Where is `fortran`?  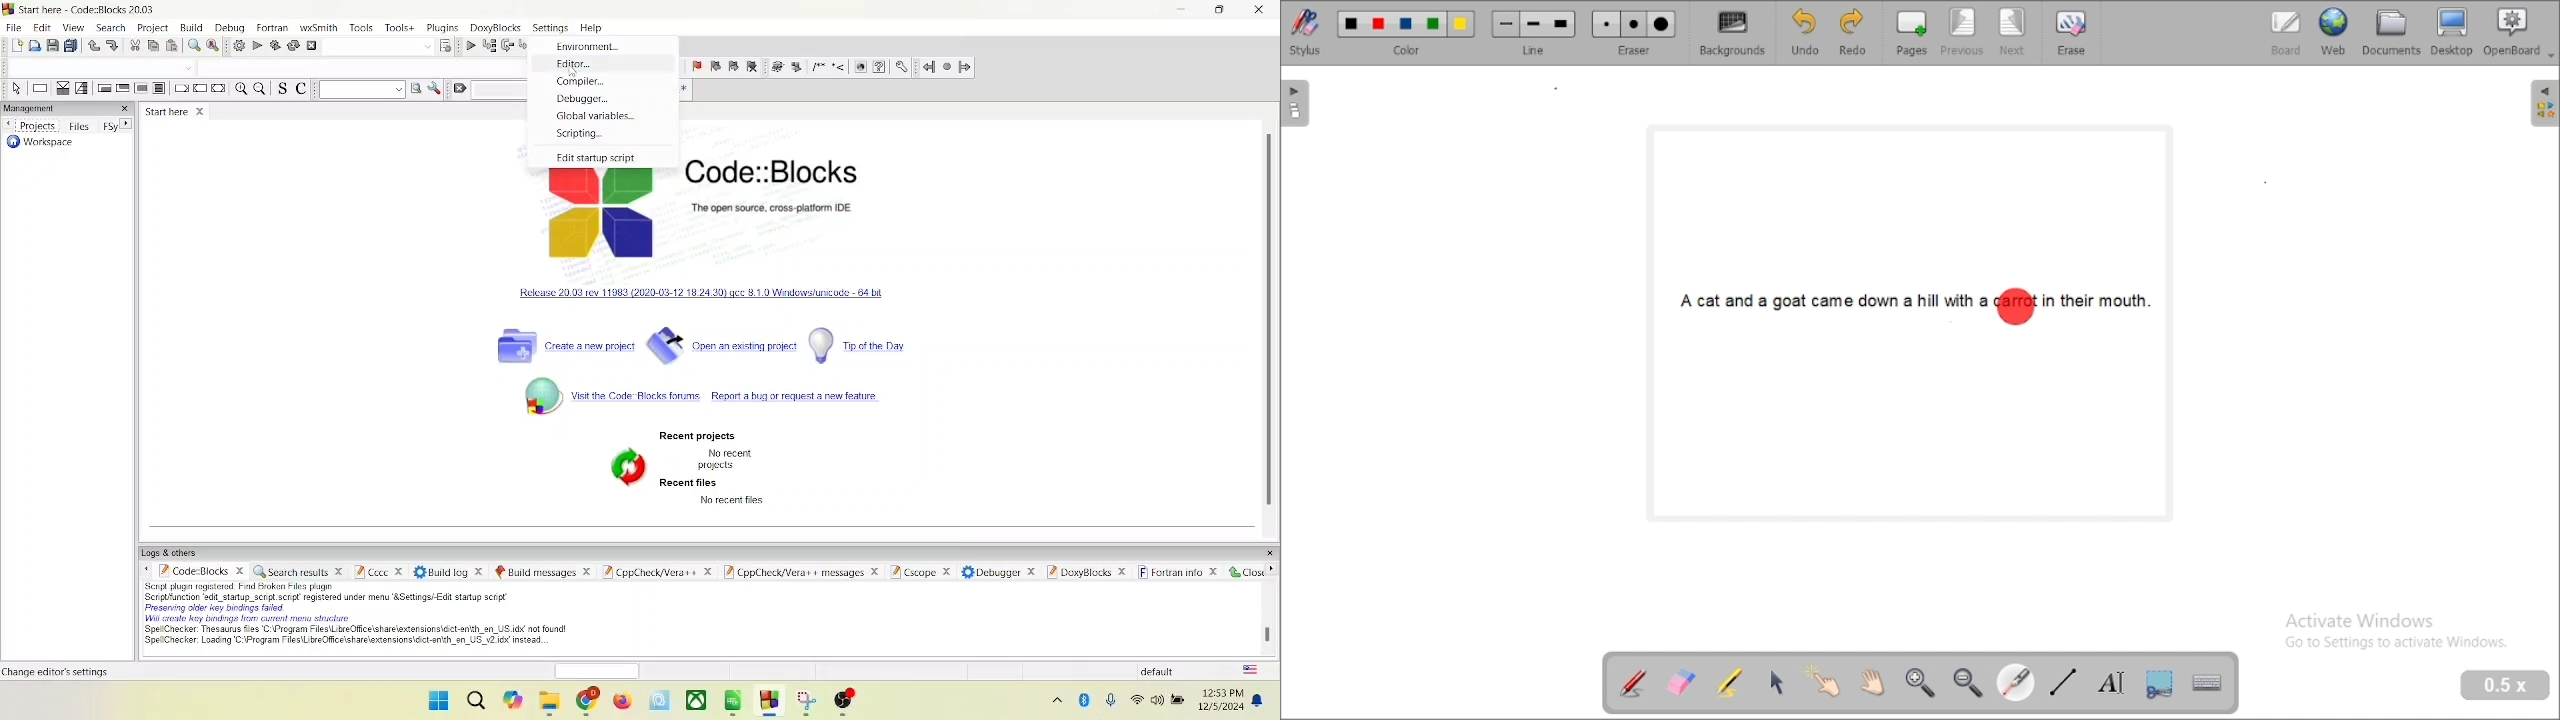 fortran is located at coordinates (271, 28).